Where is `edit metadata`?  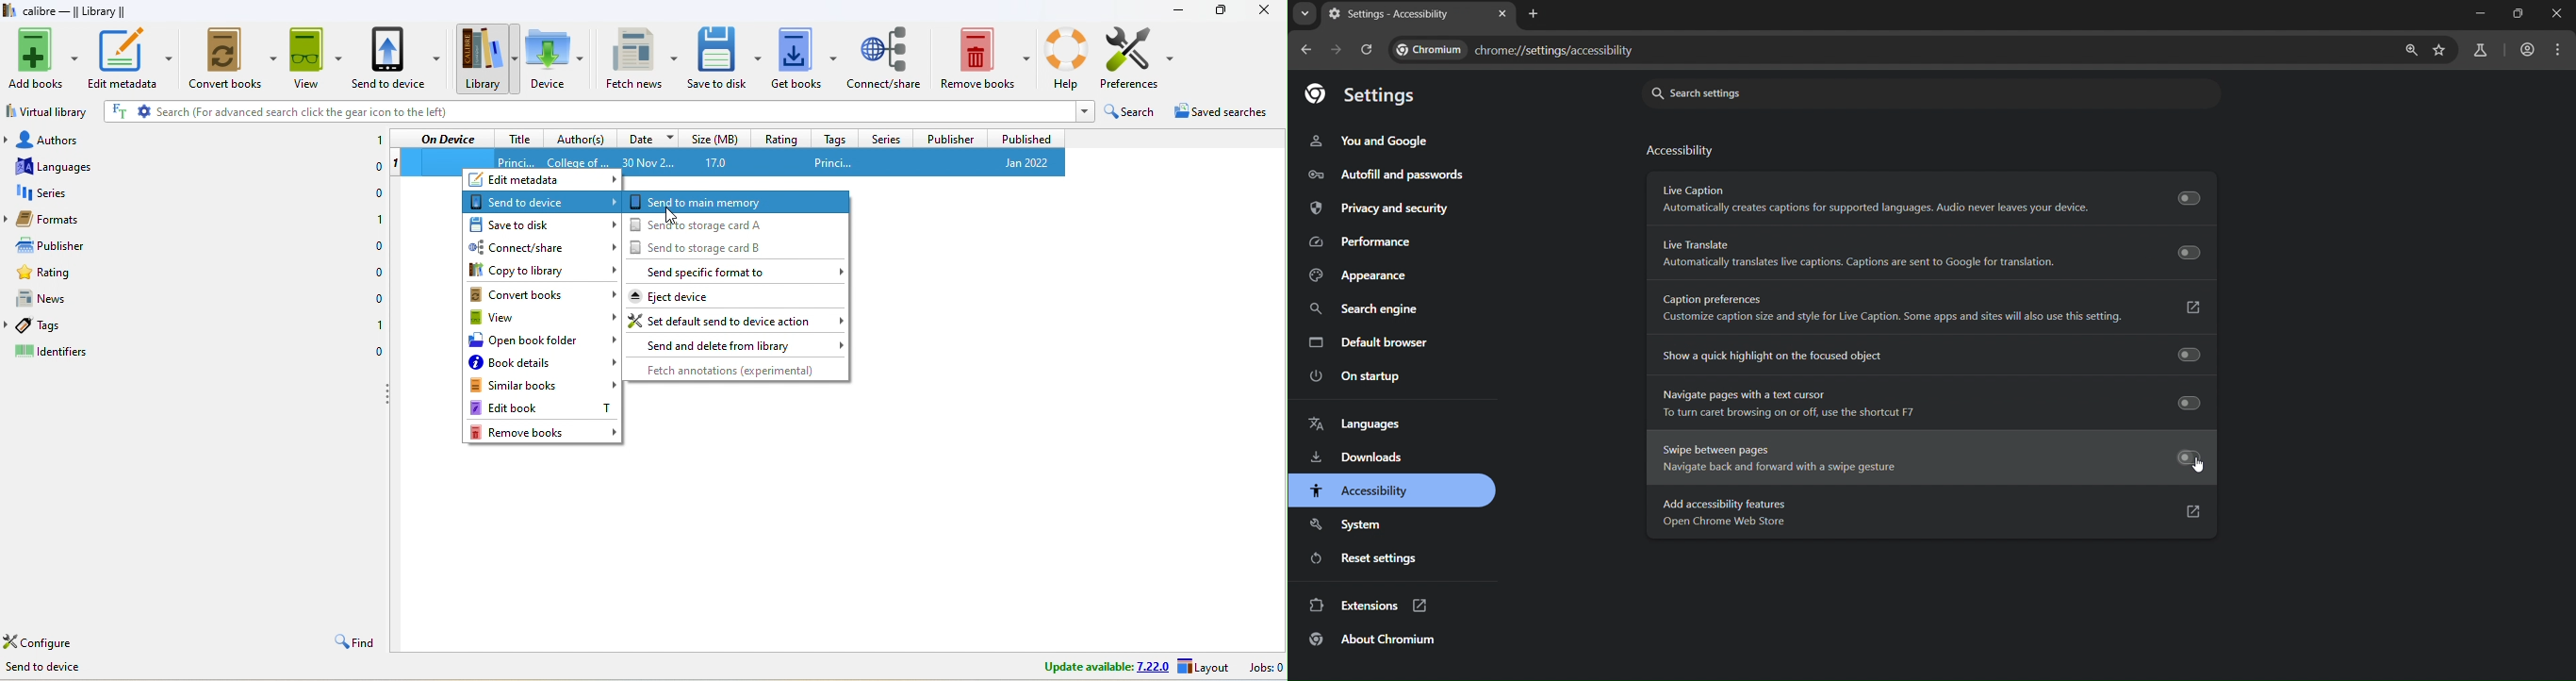 edit metadata is located at coordinates (132, 58).